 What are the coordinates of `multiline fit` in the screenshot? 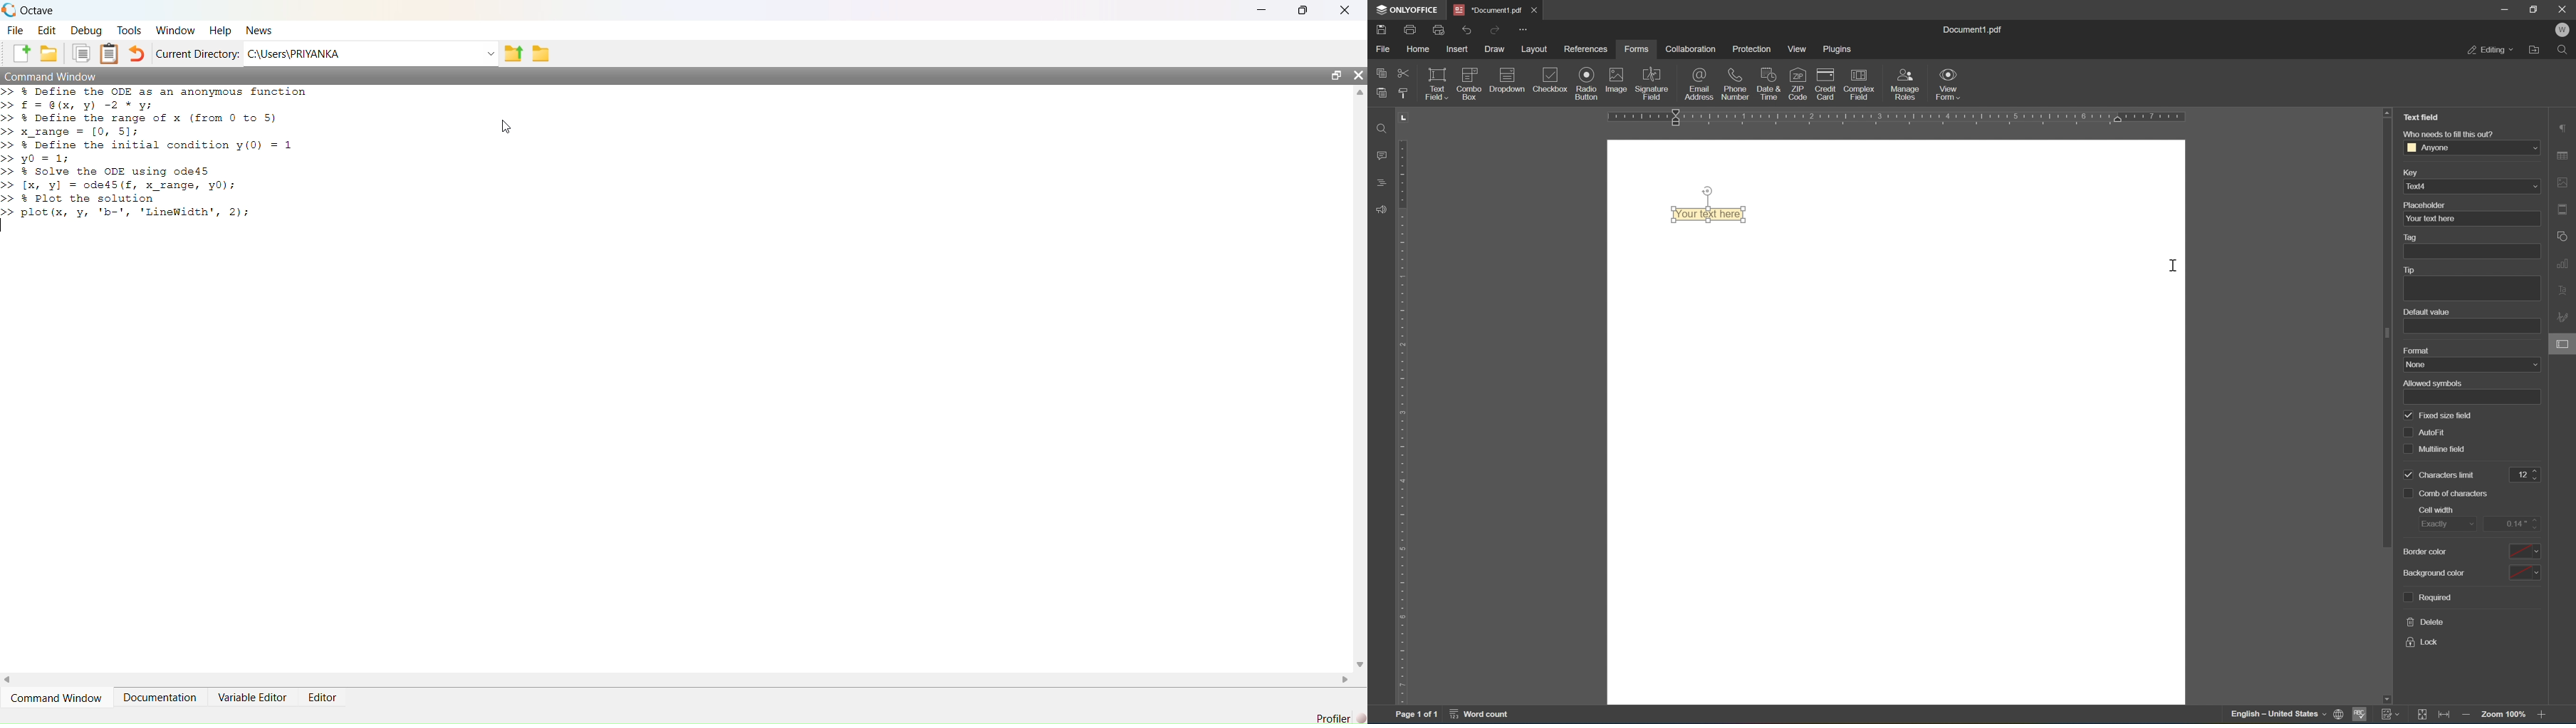 It's located at (2451, 449).